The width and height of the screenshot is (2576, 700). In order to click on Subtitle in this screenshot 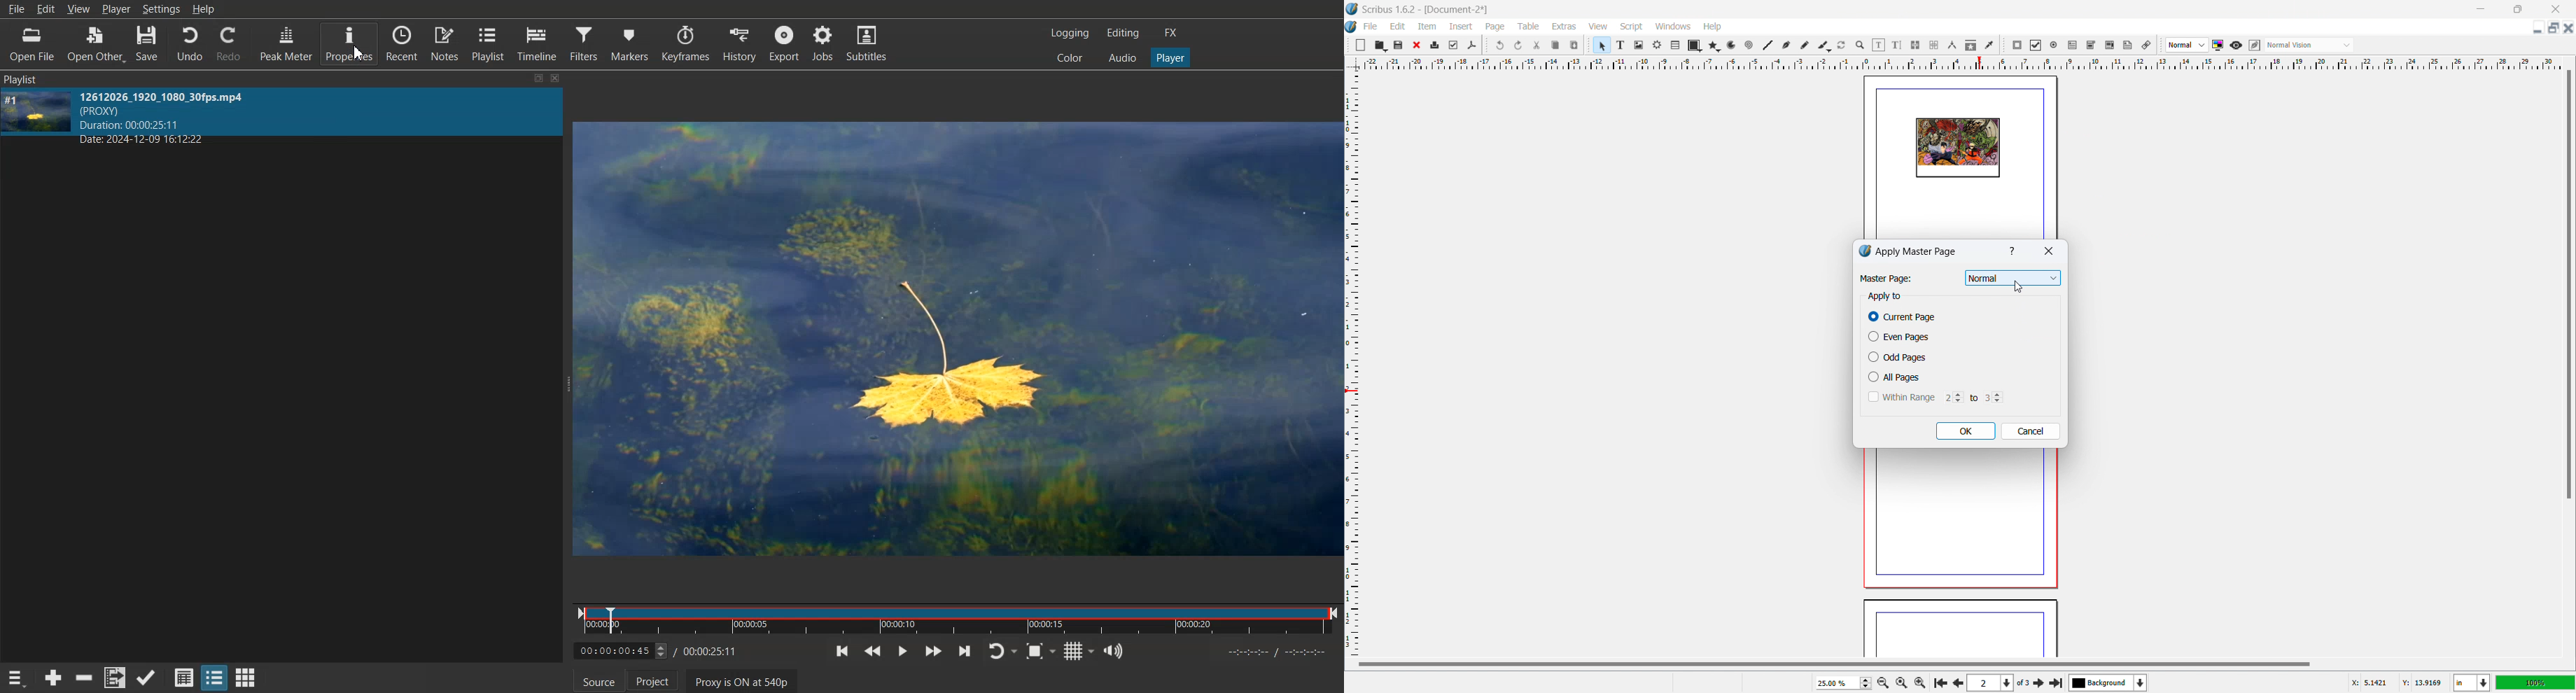, I will do `click(870, 44)`.